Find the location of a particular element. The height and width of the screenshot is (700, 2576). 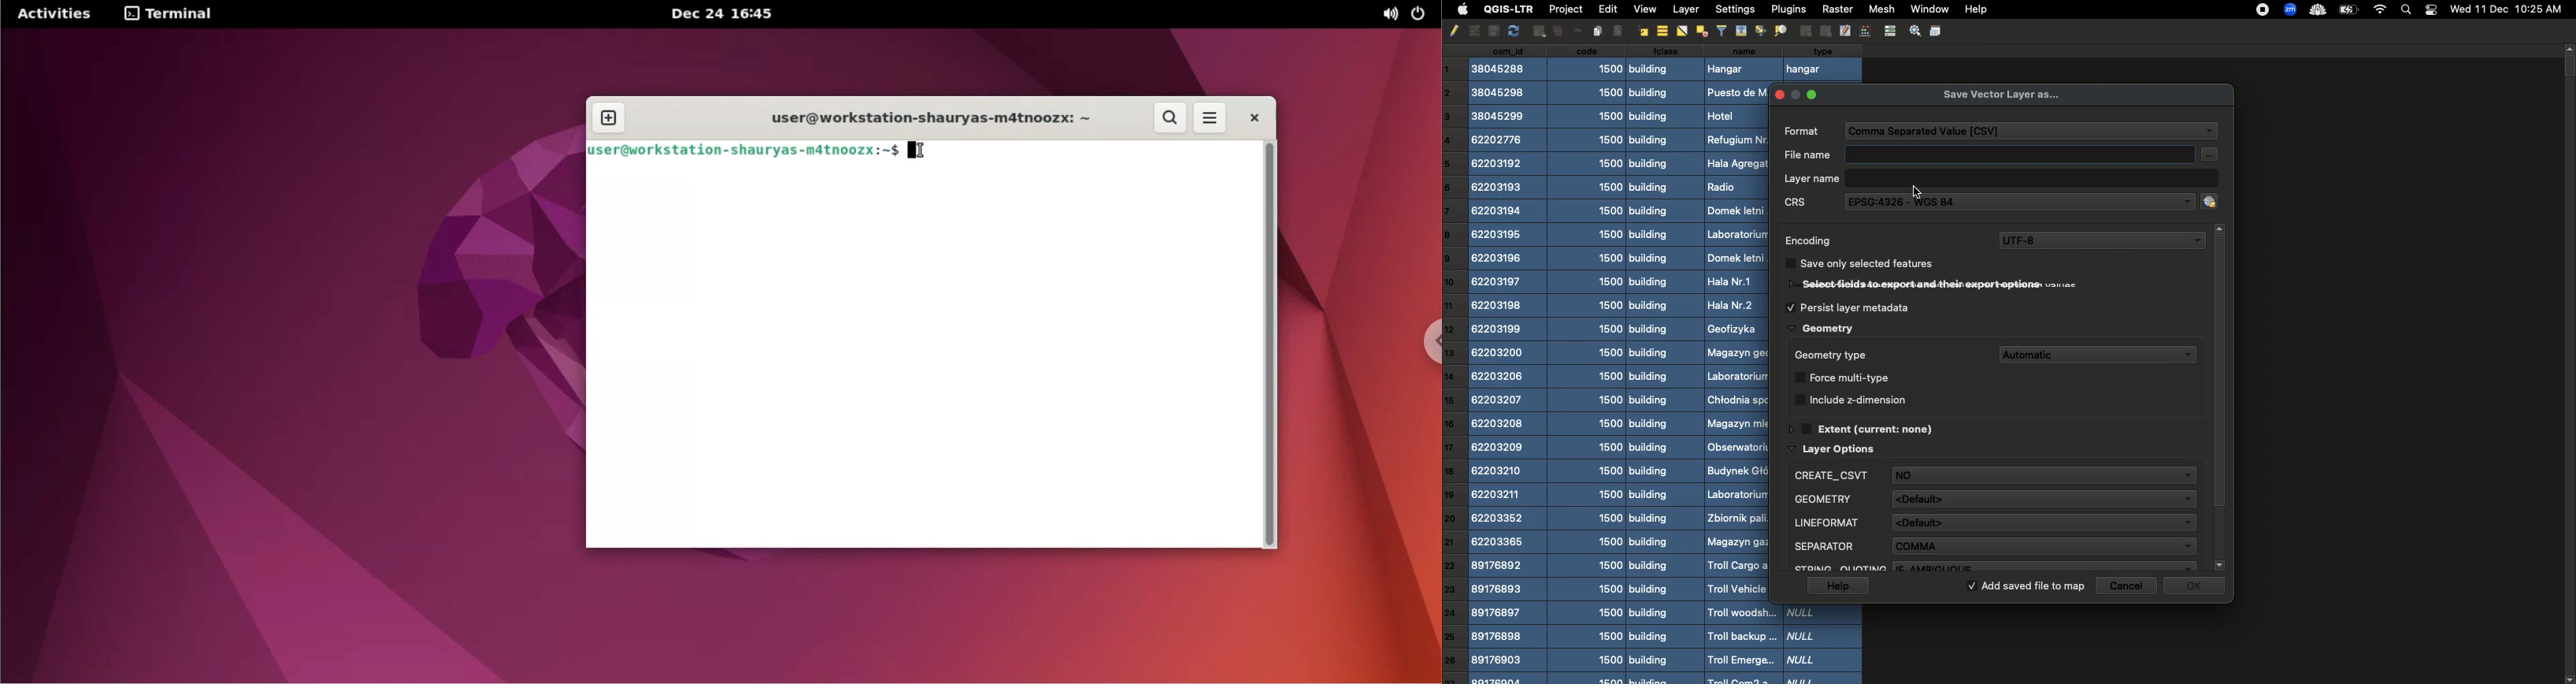

Geometry name is located at coordinates (1994, 521).